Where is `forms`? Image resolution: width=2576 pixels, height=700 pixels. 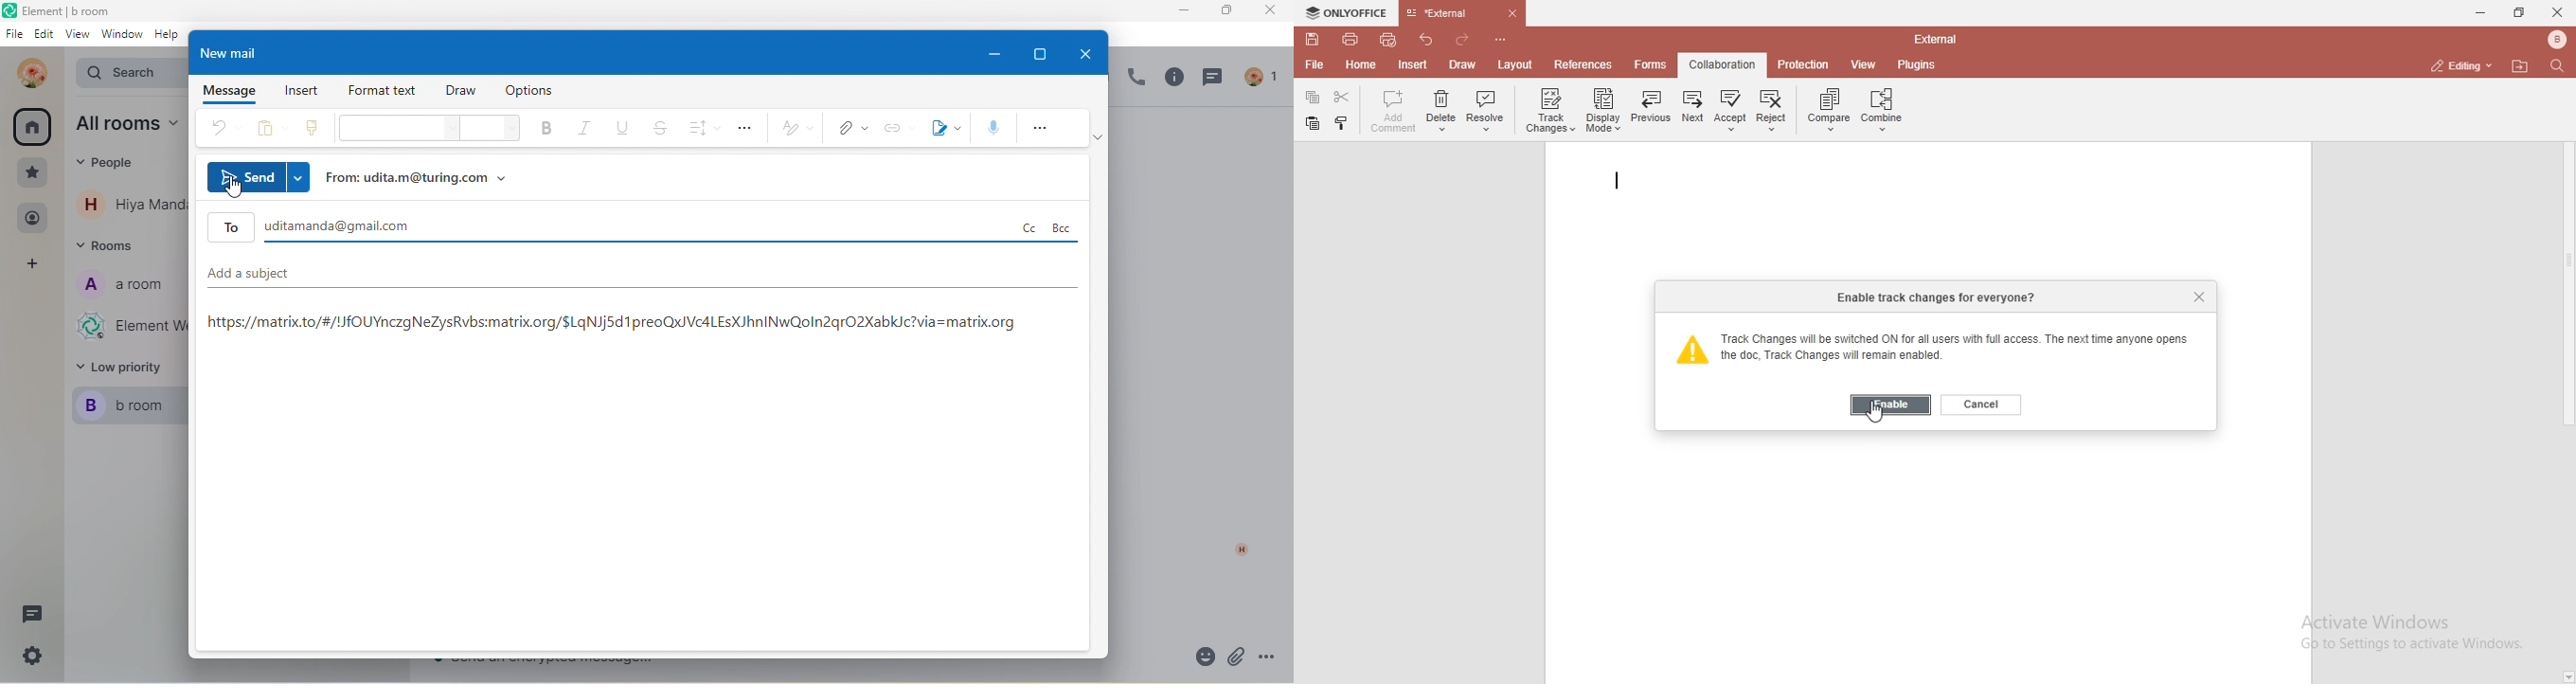 forms is located at coordinates (1653, 65).